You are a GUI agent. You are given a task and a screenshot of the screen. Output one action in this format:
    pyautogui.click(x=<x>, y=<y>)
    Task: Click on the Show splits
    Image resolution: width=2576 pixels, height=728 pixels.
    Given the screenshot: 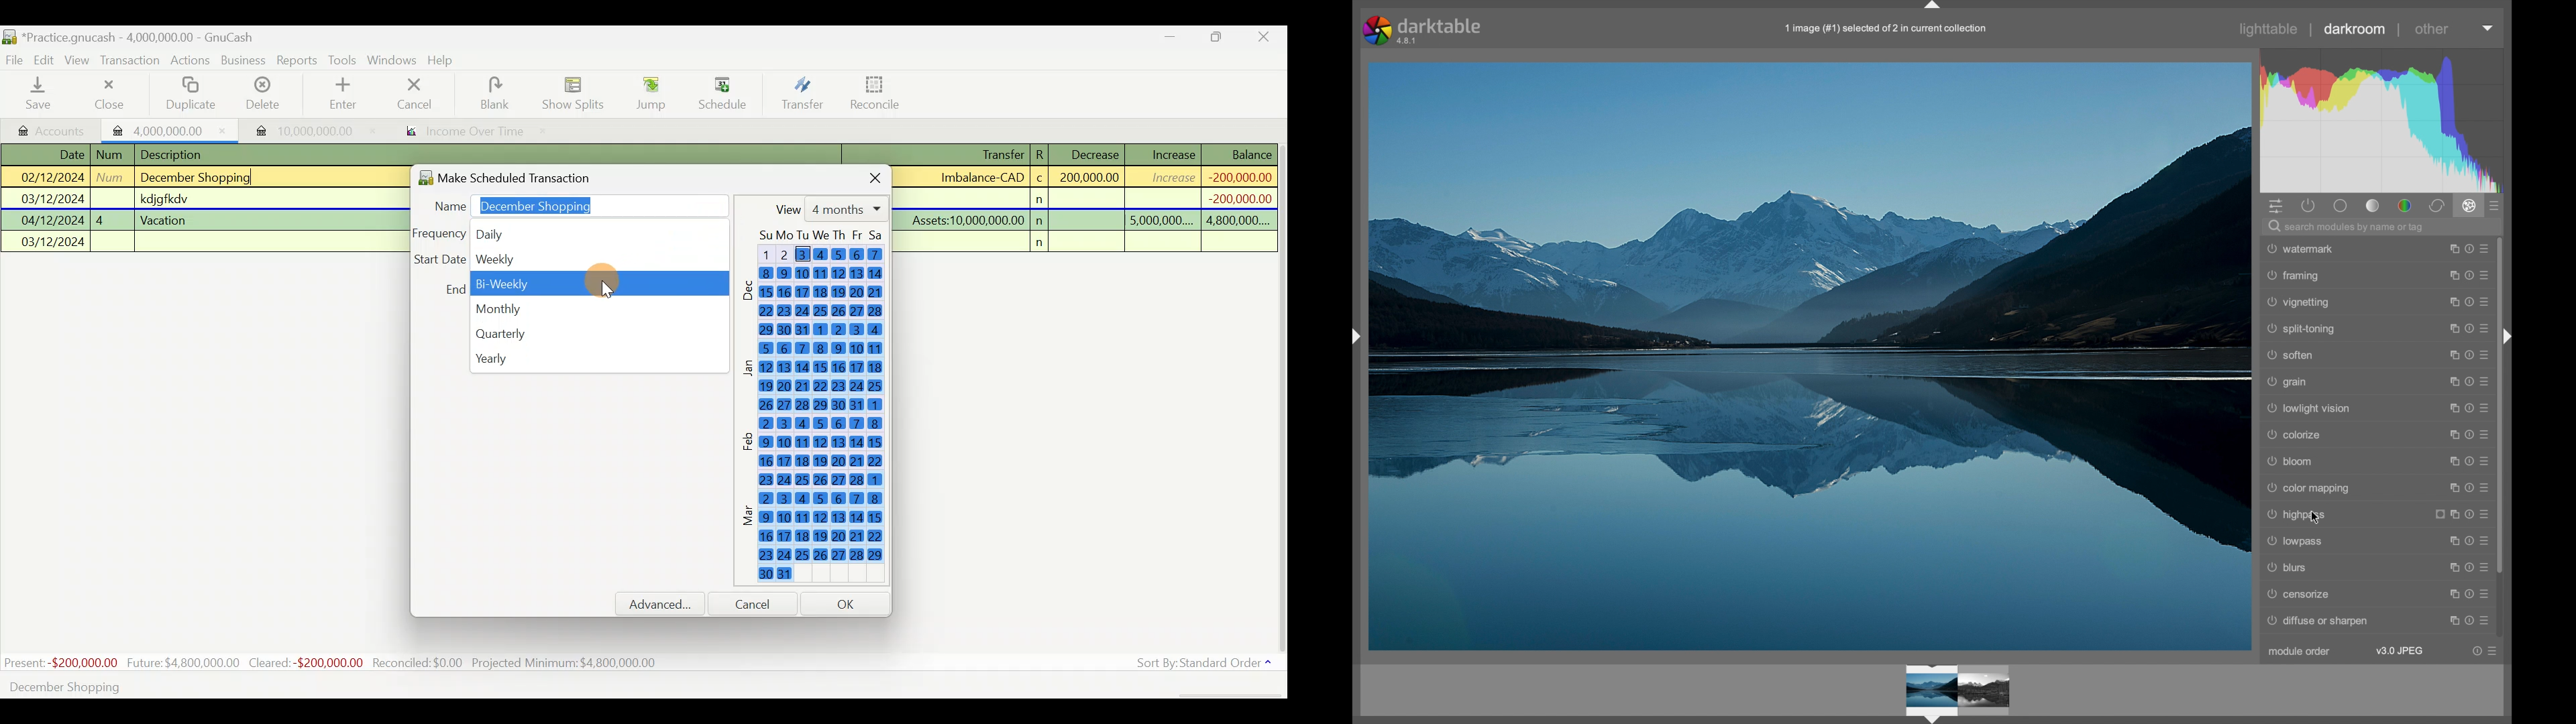 What is the action you would take?
    pyautogui.click(x=577, y=93)
    